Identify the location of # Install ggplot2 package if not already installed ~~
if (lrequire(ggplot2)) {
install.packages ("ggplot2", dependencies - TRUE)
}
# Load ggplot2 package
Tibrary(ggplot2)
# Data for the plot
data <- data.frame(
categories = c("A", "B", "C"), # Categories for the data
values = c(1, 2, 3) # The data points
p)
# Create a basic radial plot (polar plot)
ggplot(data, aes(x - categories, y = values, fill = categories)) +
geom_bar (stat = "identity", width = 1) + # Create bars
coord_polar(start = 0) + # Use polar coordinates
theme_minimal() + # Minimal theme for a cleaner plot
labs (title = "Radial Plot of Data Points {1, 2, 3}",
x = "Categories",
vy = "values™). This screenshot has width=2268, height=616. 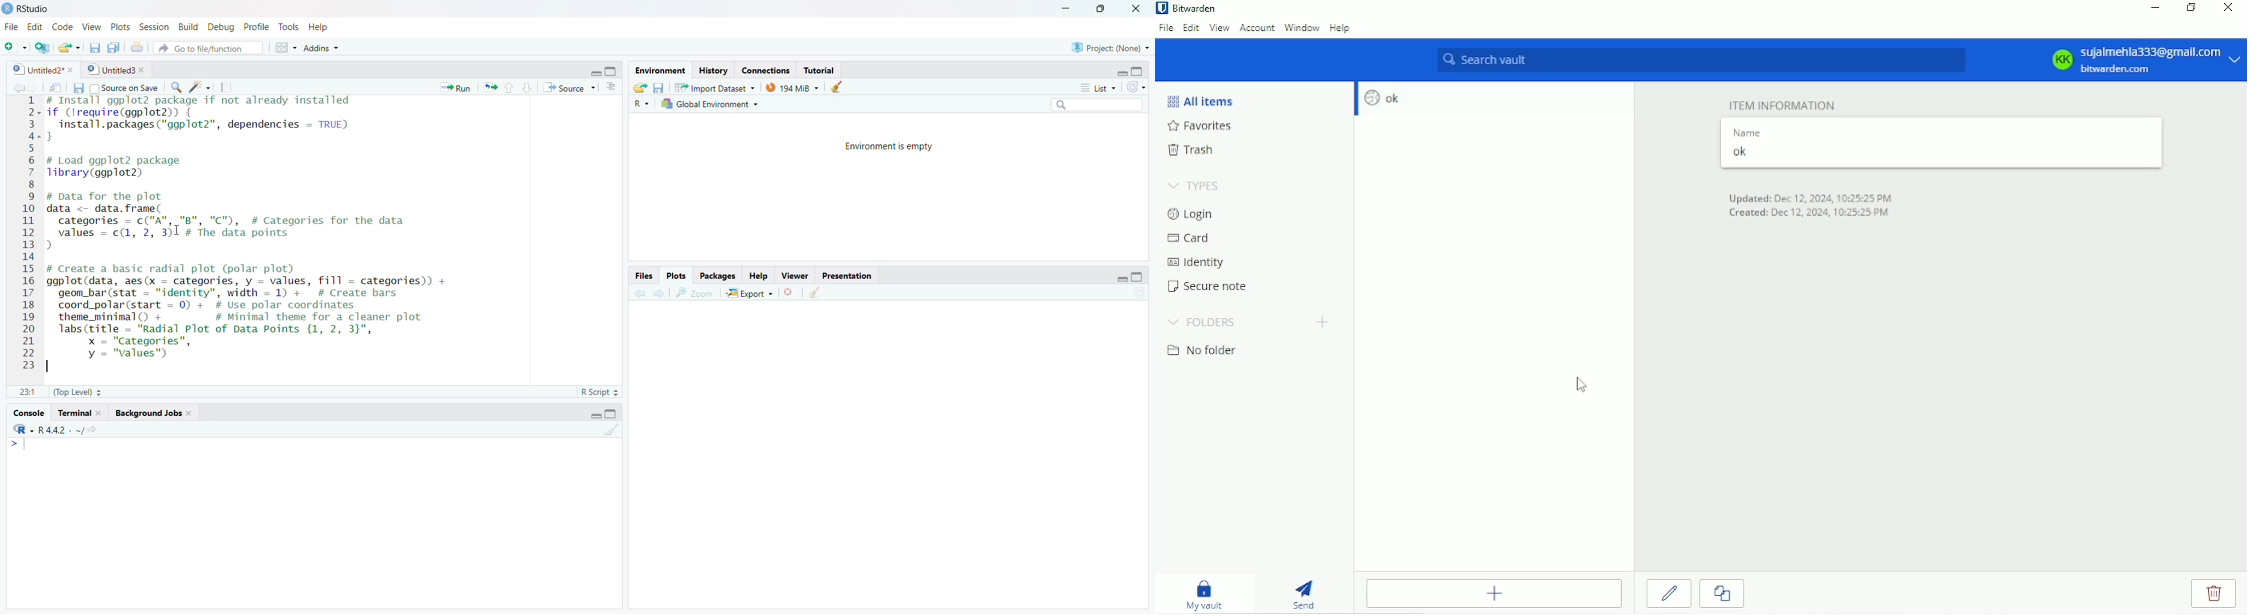
(324, 235).